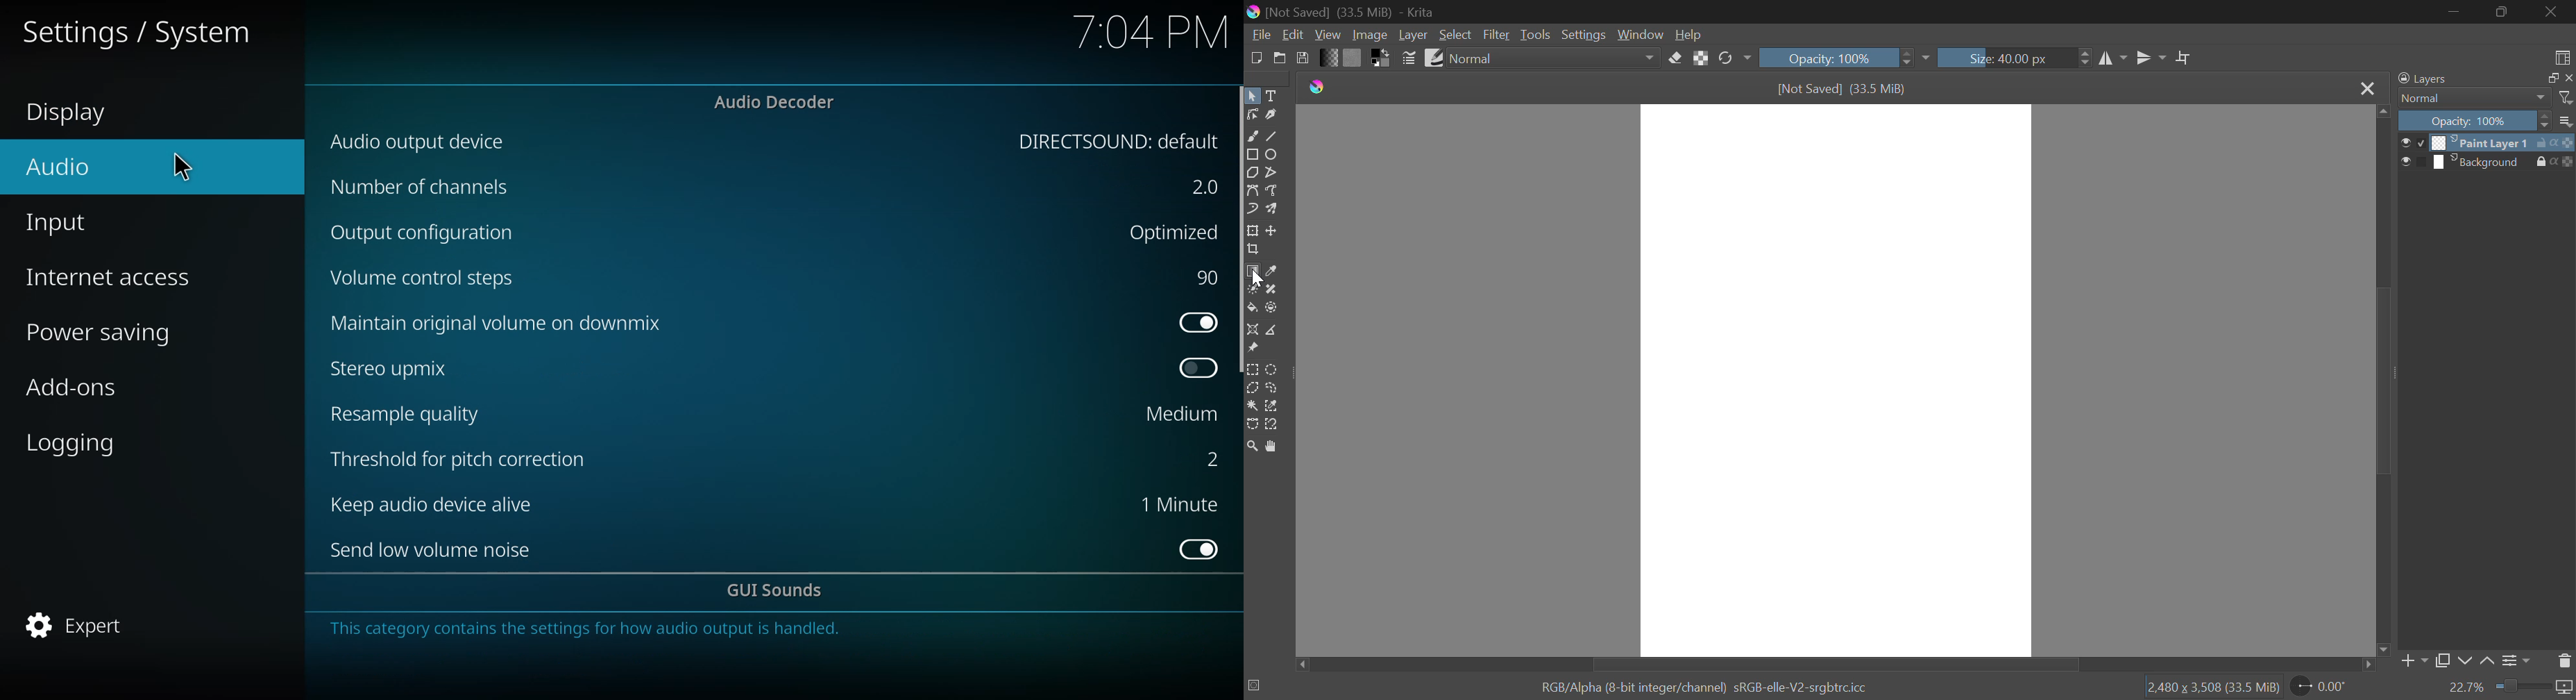 Image resolution: width=2576 pixels, height=700 pixels. I want to click on number of channels, so click(420, 189).